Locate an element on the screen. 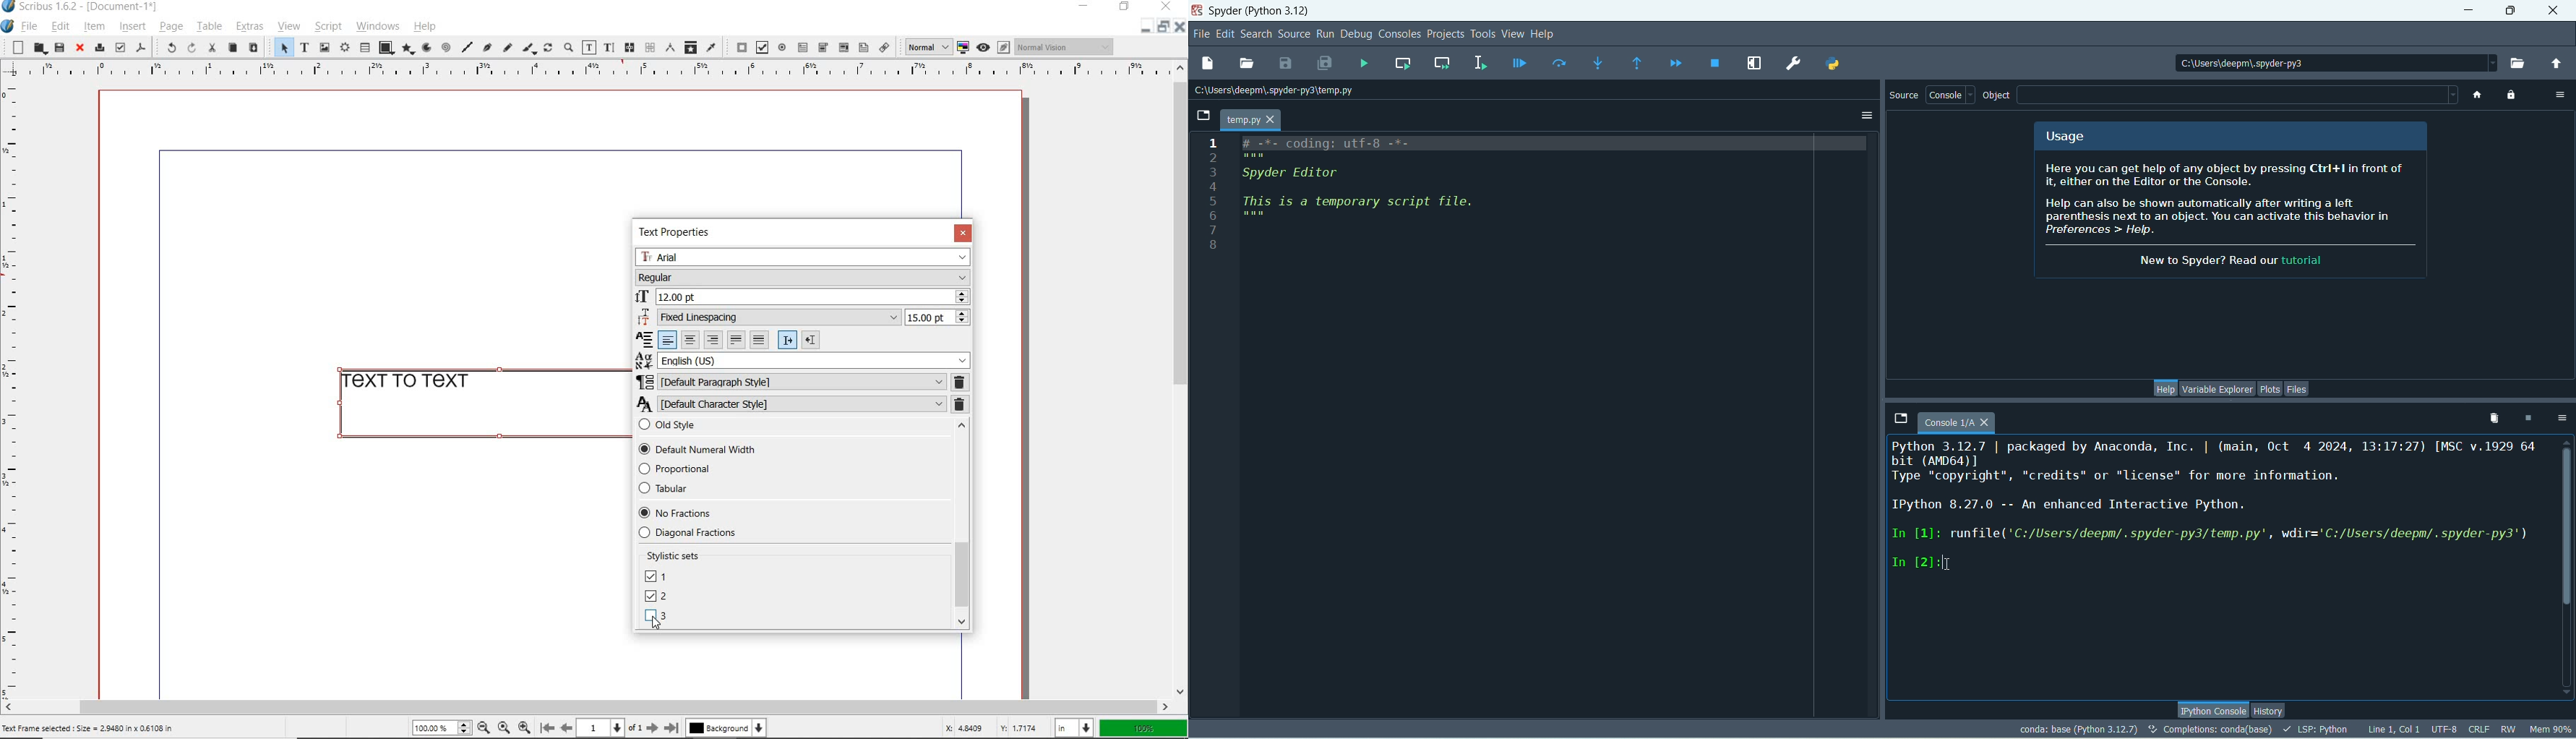  Restore down is located at coordinates (1144, 28).